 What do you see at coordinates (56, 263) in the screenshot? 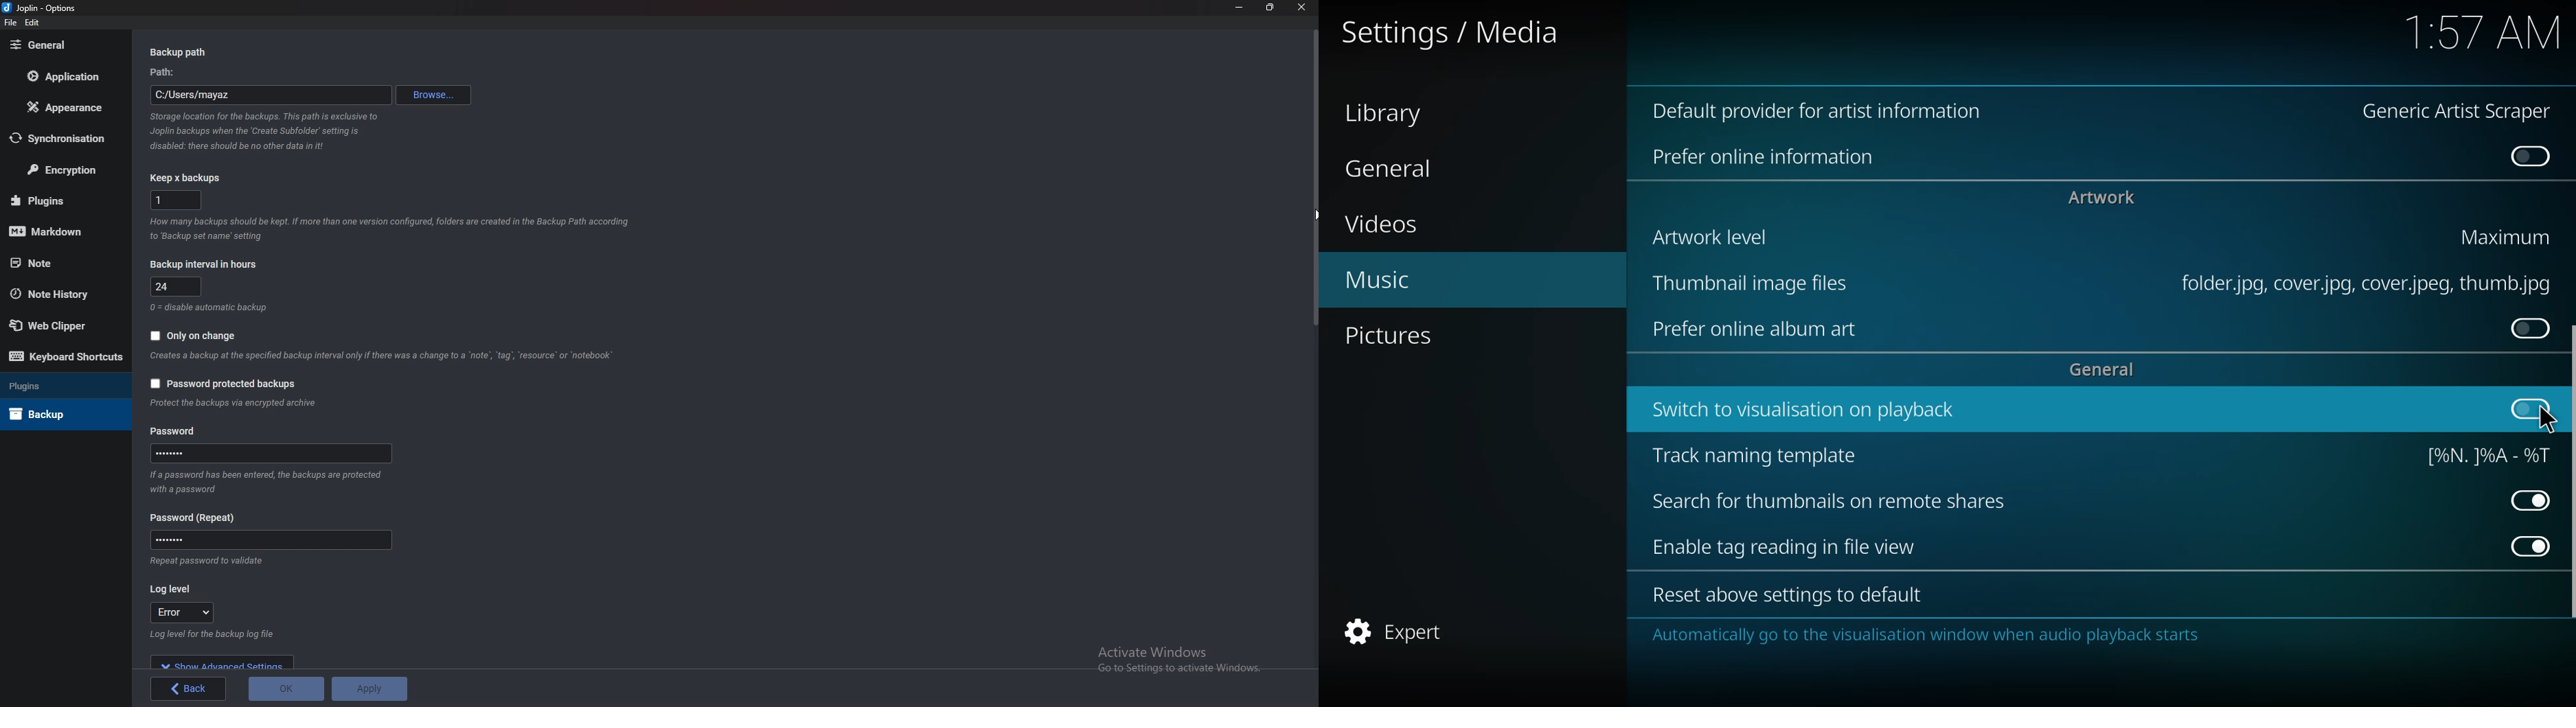
I see `note` at bounding box center [56, 263].